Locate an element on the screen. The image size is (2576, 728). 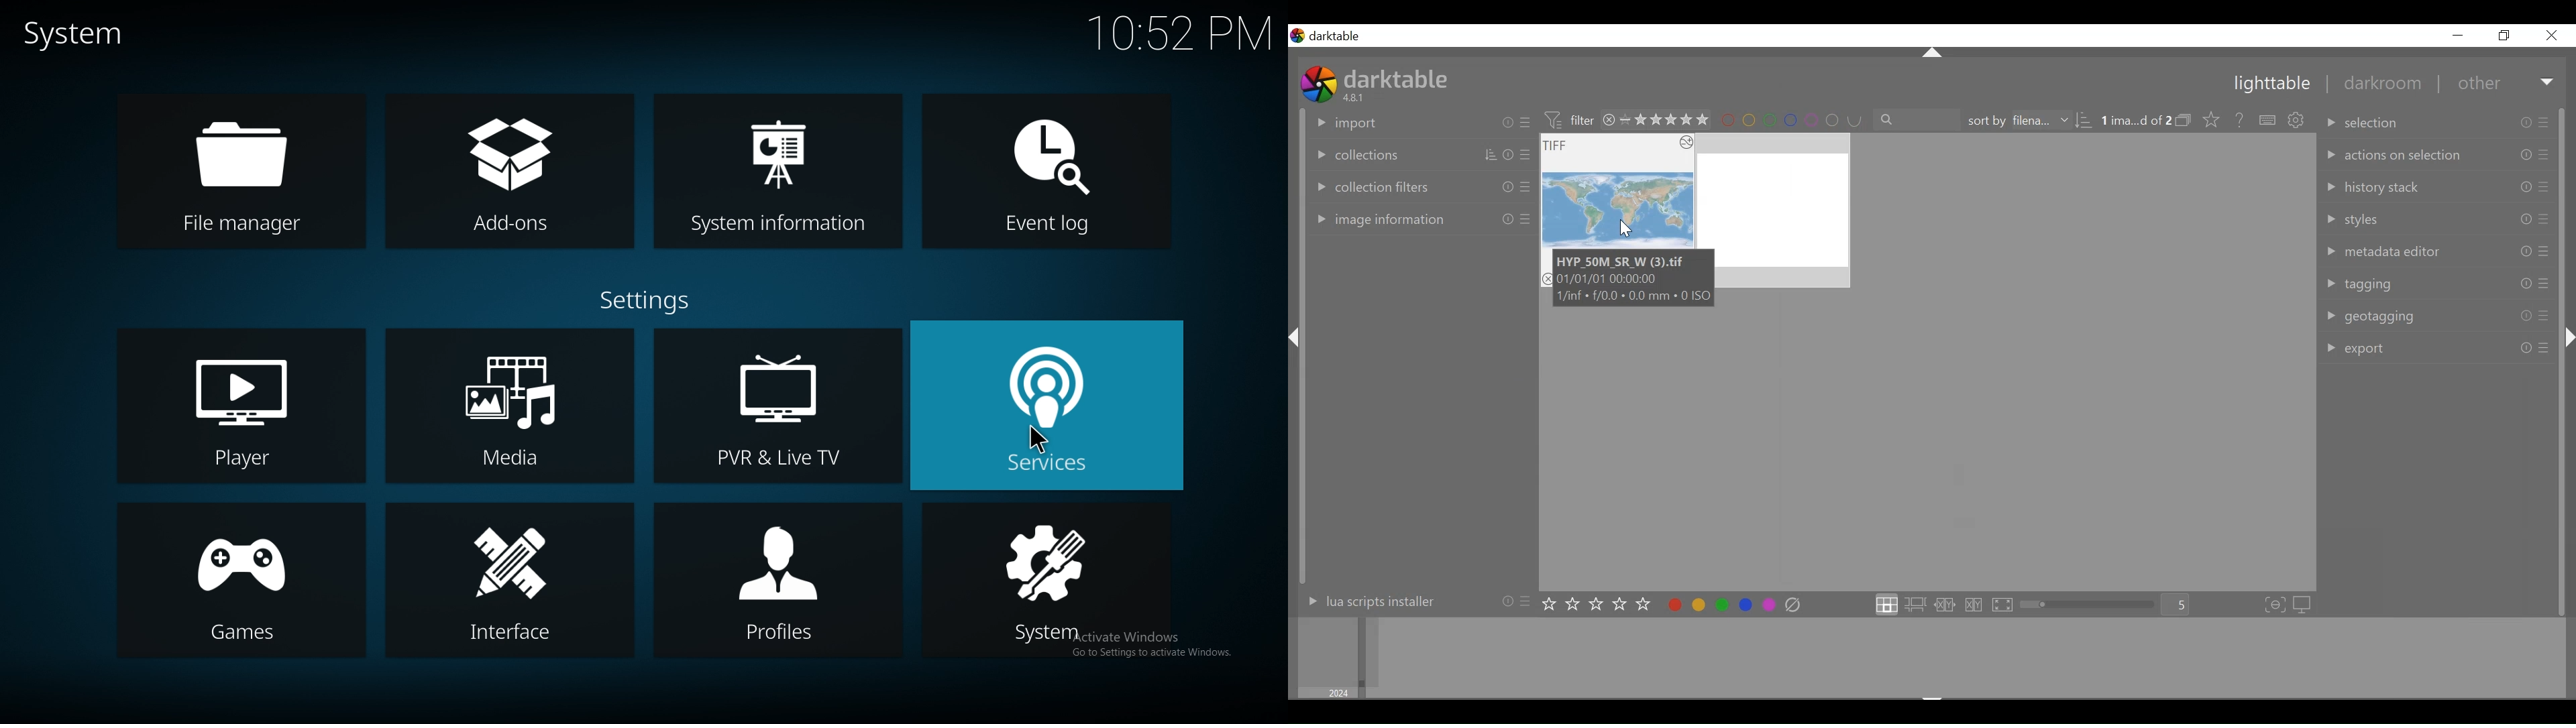
Filter by image color label is located at coordinates (1790, 120).